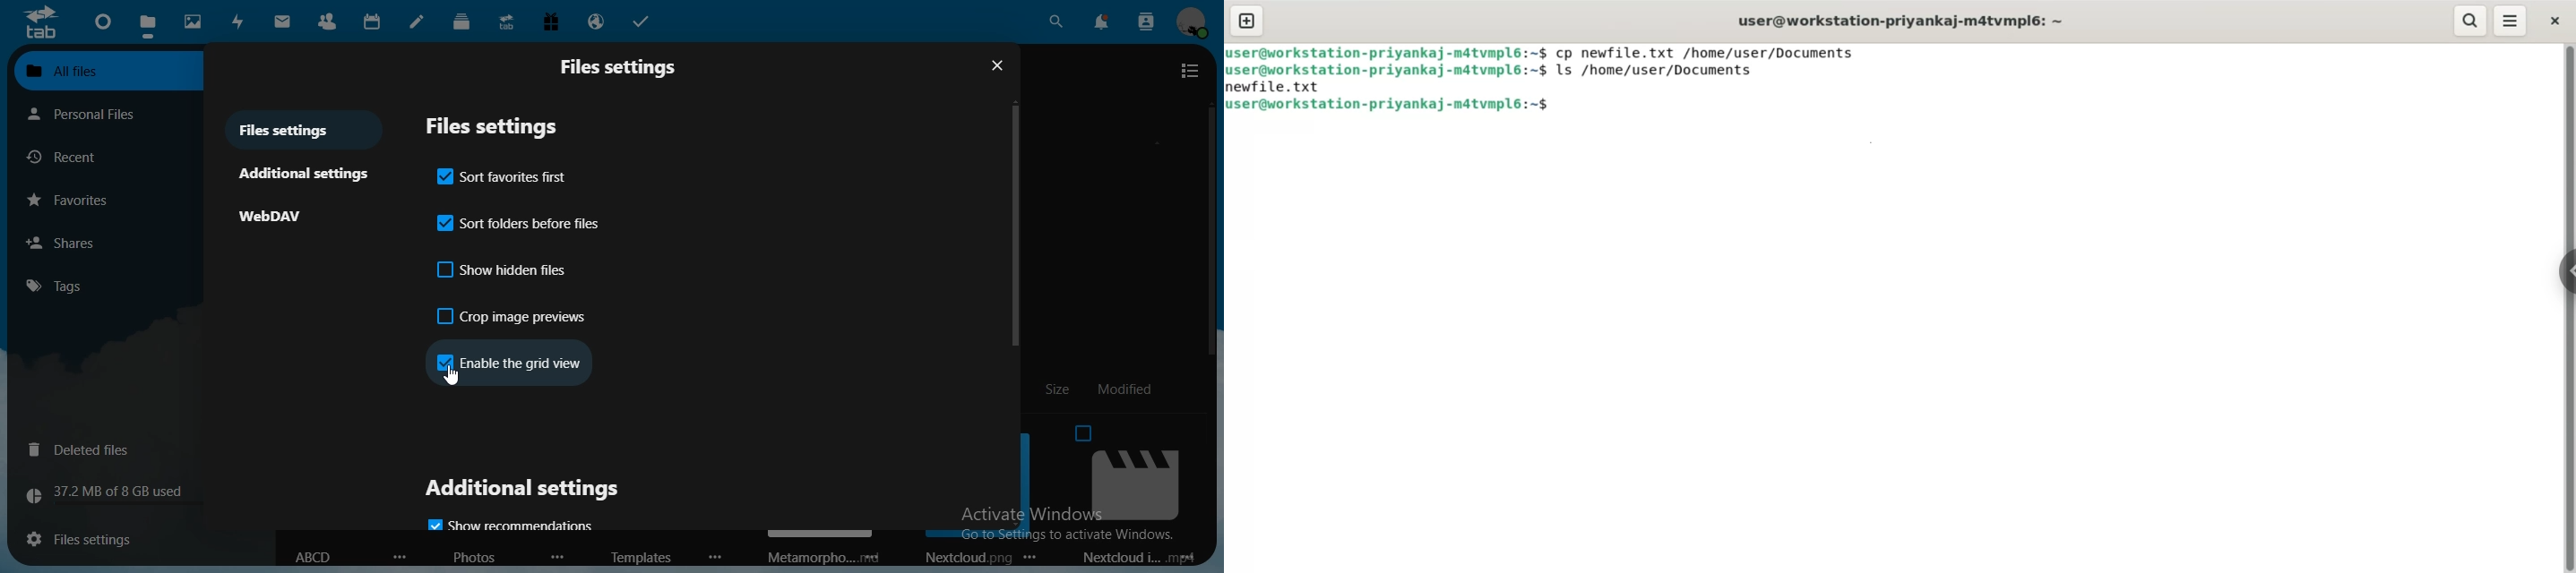 Image resolution: width=2576 pixels, height=588 pixels. Describe the element at coordinates (452, 376) in the screenshot. I see `cursor` at that location.